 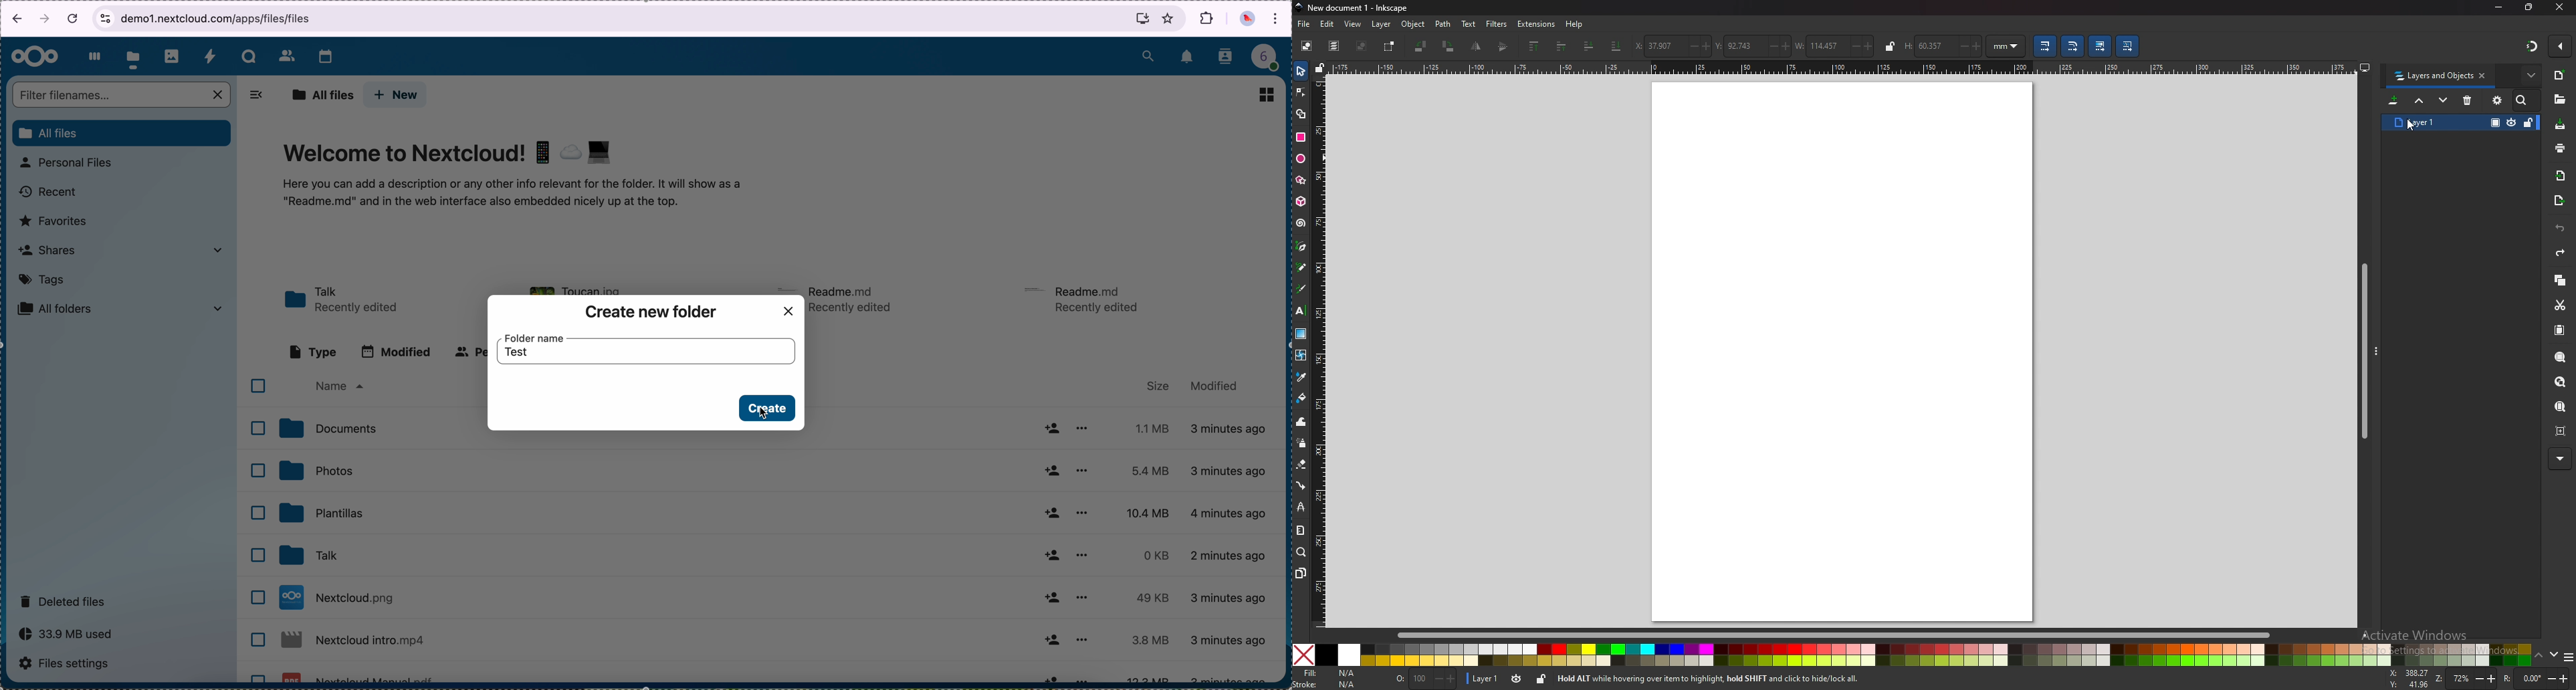 I want to click on Nextcloud file, so click(x=340, y=597).